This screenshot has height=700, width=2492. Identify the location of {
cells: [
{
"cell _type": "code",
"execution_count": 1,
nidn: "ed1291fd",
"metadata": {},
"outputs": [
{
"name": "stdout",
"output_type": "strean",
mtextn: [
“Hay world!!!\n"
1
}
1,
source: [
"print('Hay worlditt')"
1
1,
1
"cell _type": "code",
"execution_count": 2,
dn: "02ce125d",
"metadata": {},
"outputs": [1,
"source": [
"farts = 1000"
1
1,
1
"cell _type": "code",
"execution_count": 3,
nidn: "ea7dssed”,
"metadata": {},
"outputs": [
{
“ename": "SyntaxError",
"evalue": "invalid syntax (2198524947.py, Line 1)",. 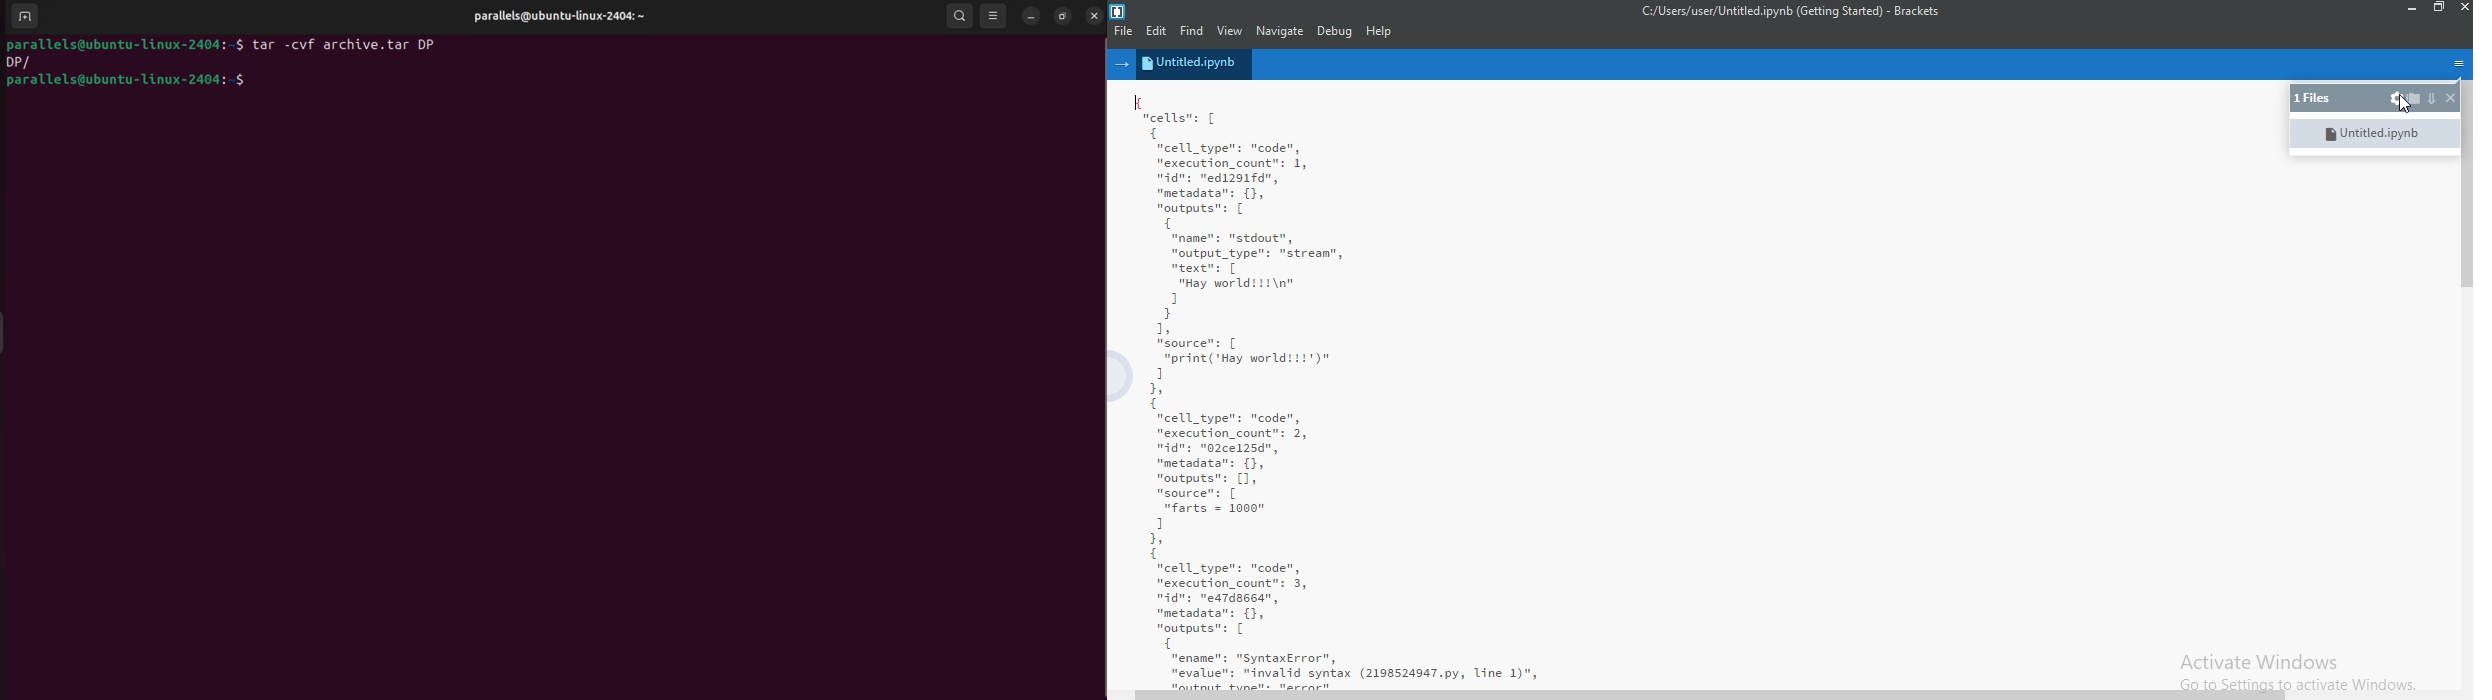
(1691, 388).